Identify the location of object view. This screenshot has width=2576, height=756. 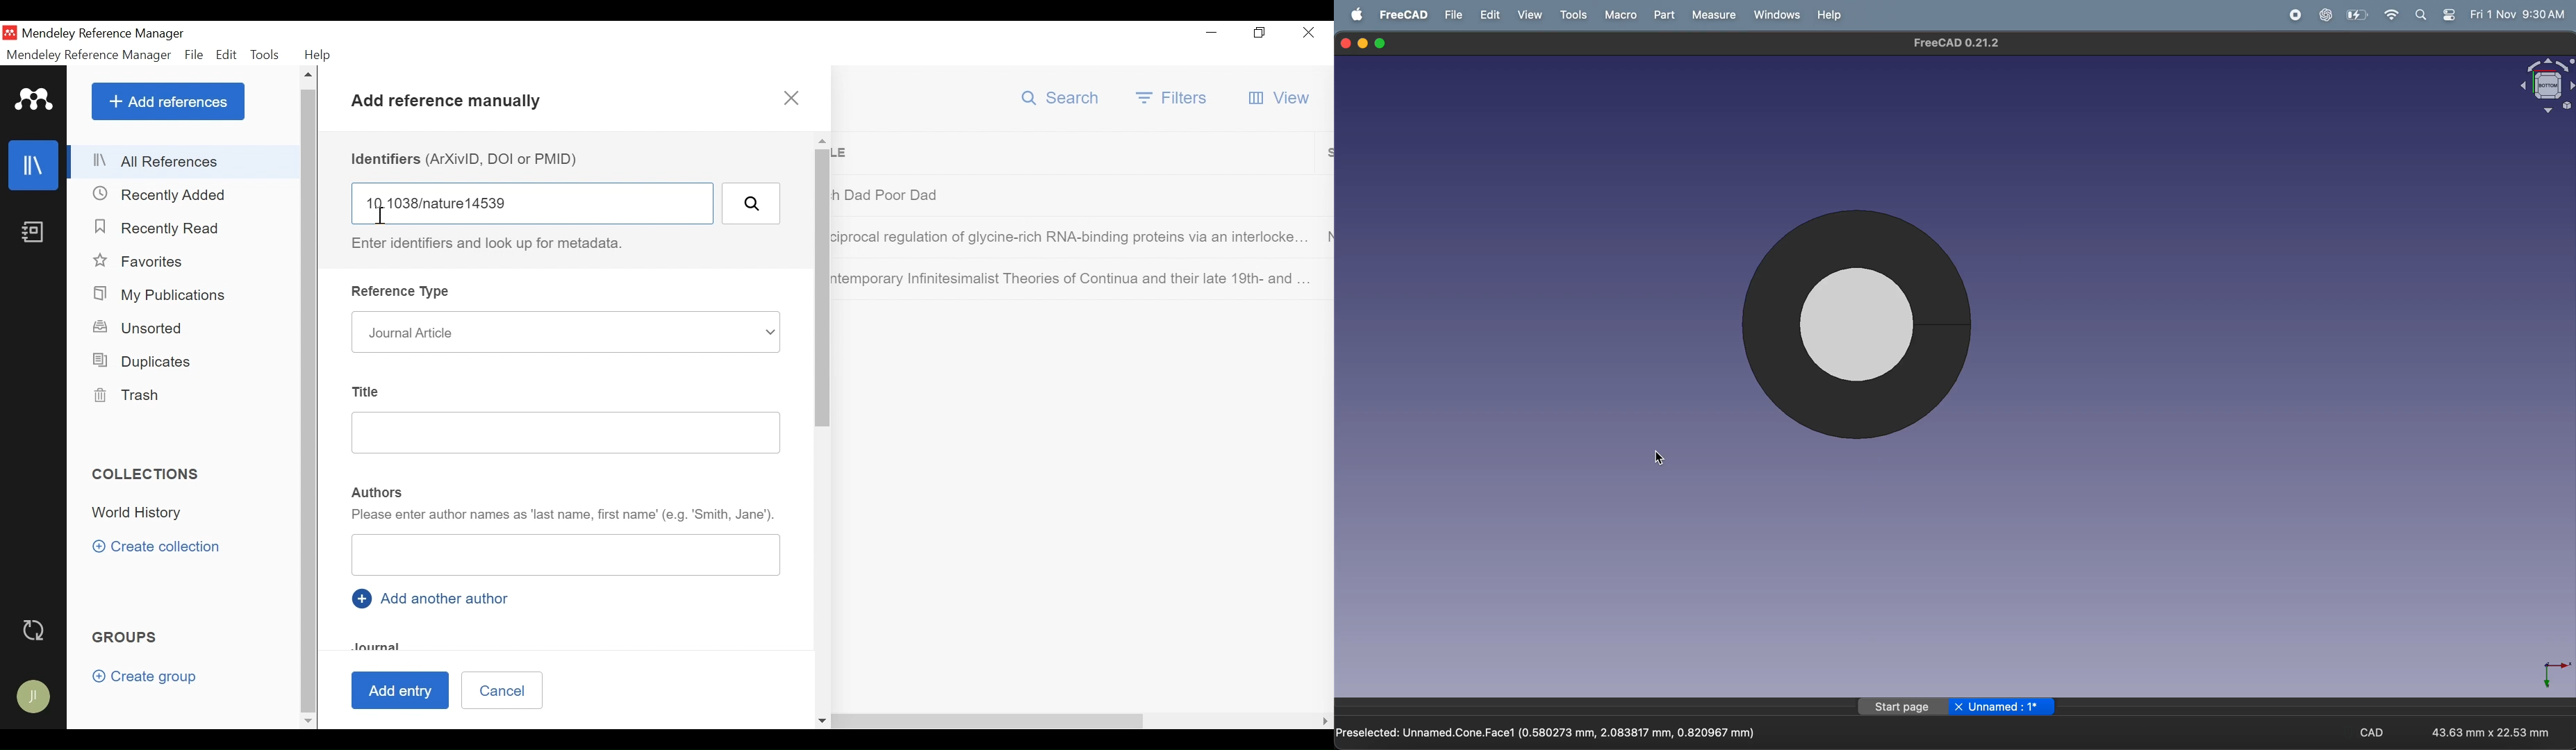
(2534, 83).